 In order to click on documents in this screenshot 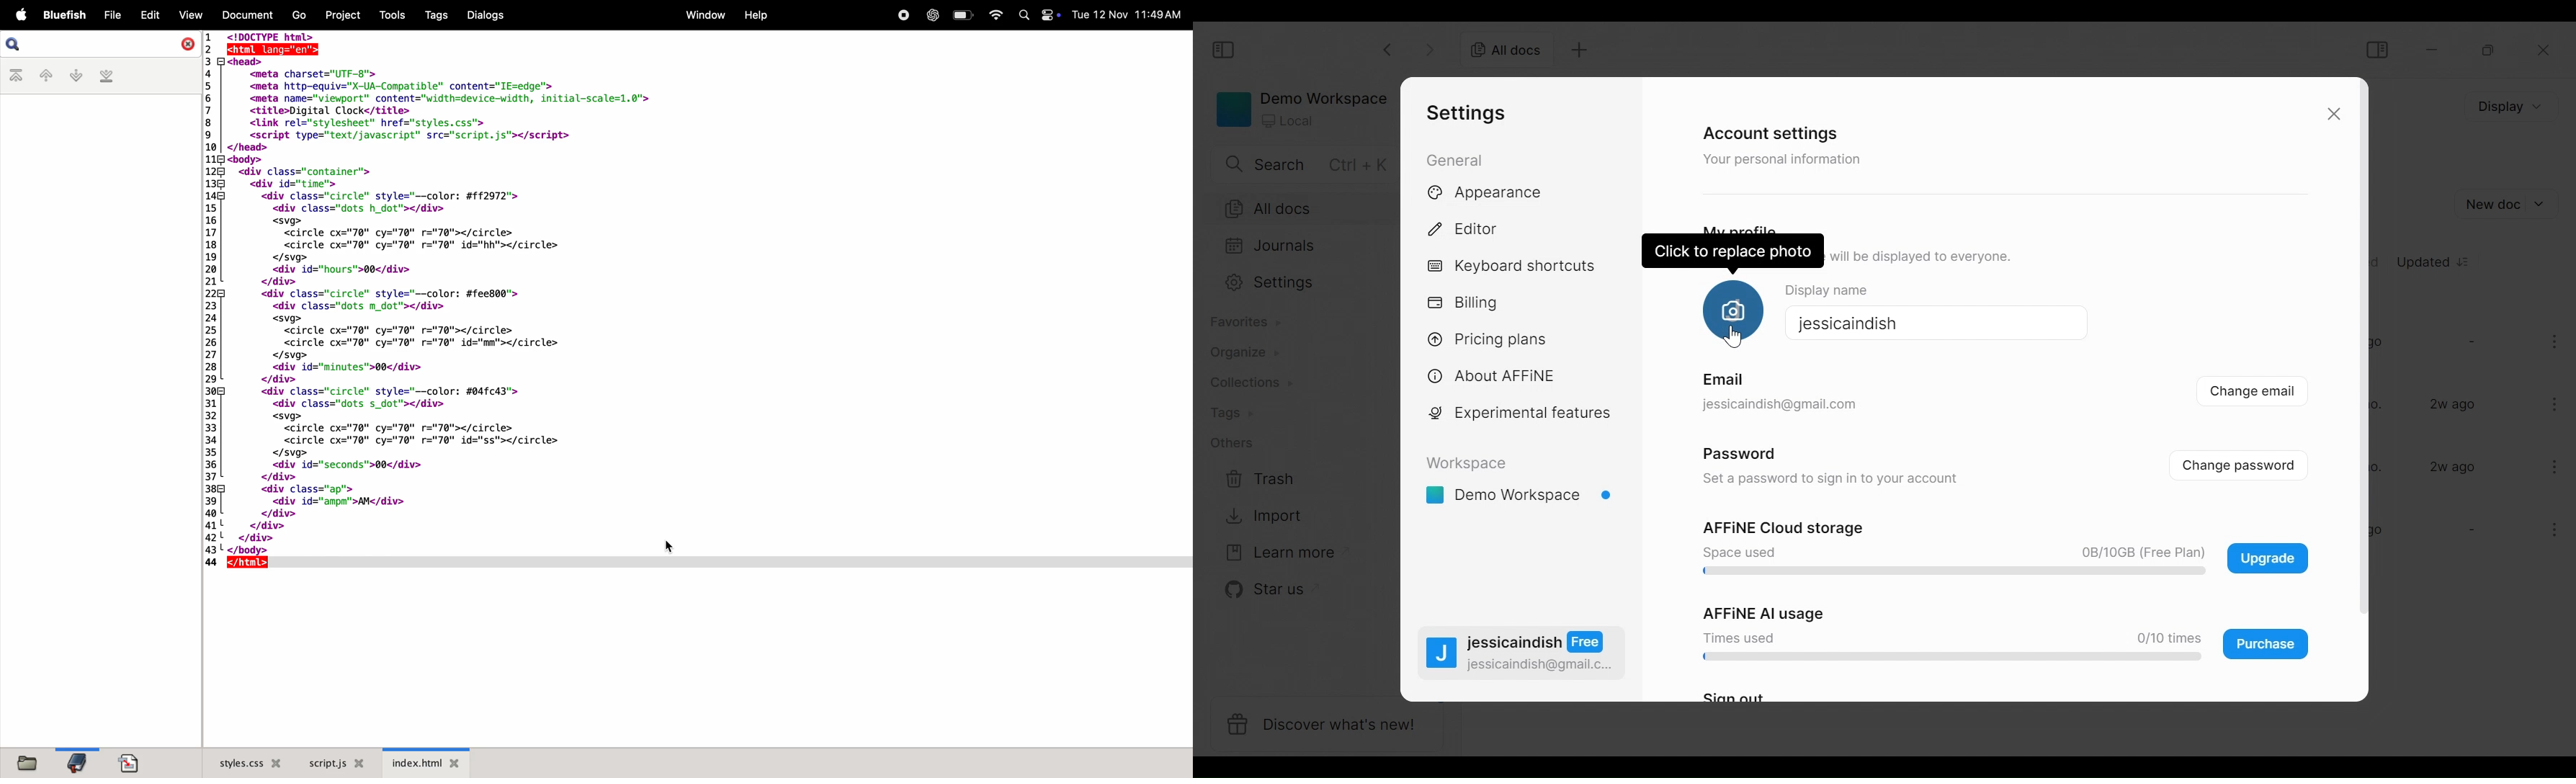, I will do `click(245, 15)`.